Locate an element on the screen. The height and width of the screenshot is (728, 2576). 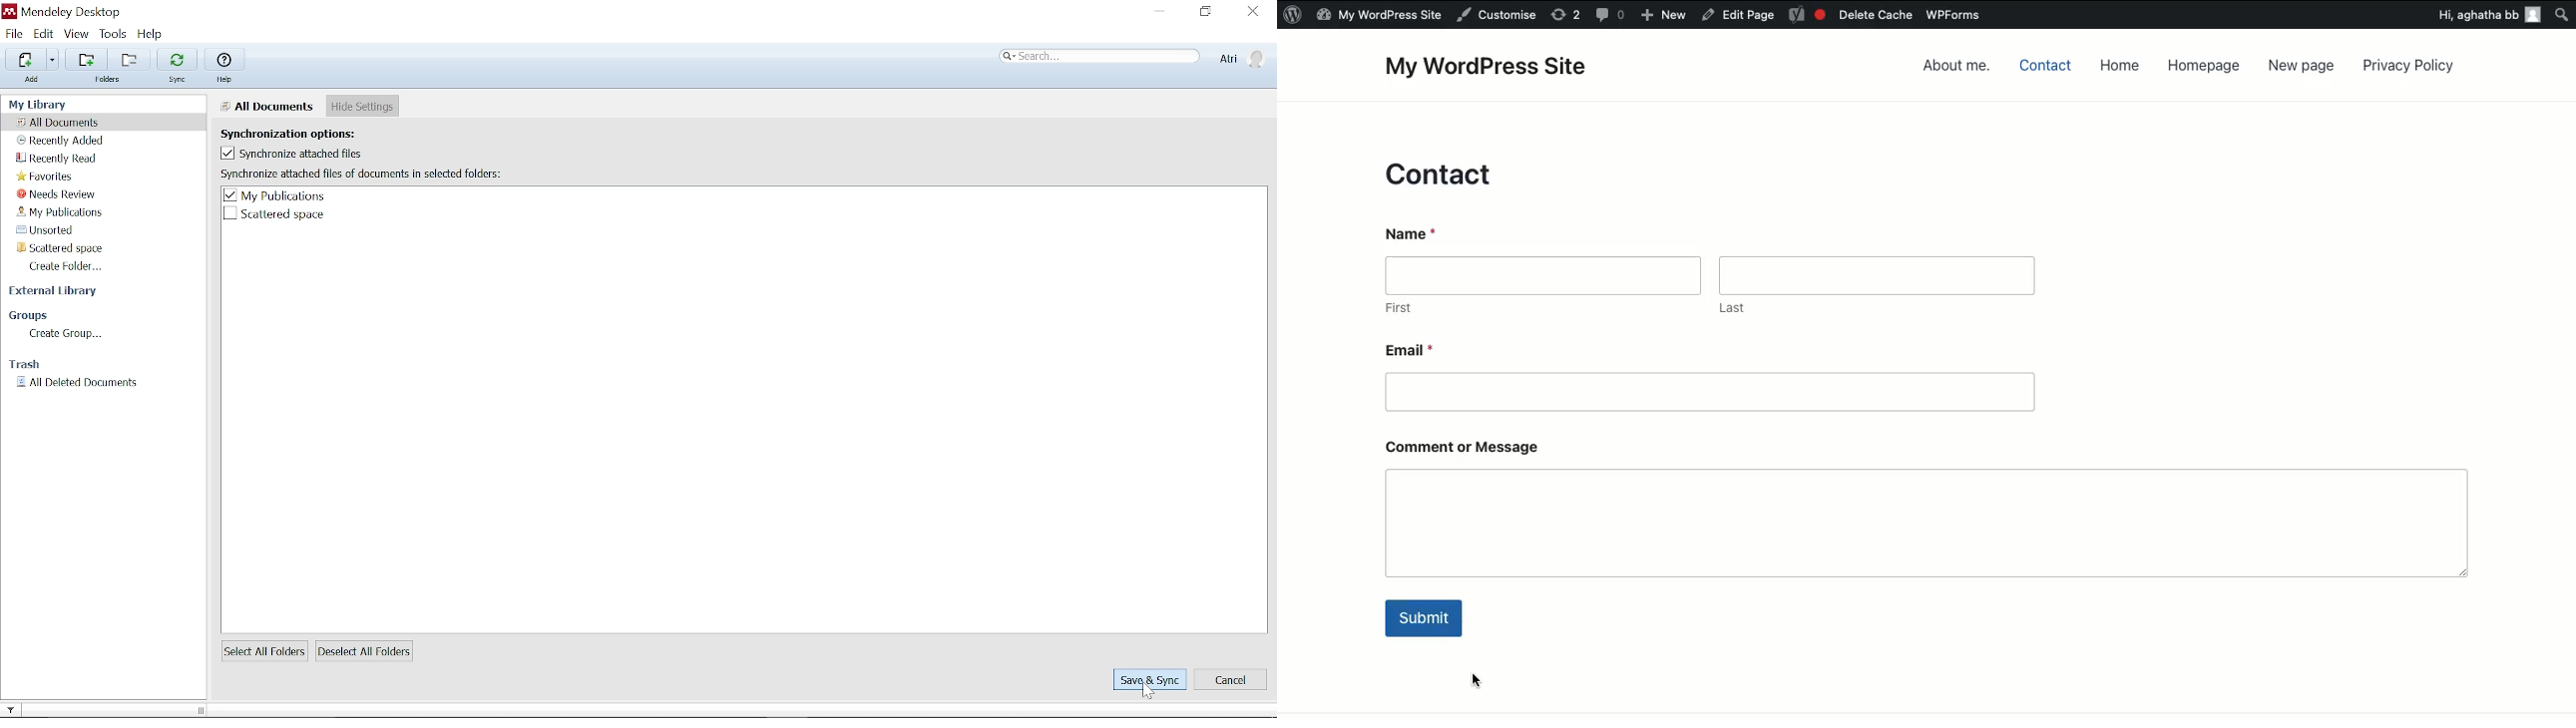
Filter is located at coordinates (17, 707).